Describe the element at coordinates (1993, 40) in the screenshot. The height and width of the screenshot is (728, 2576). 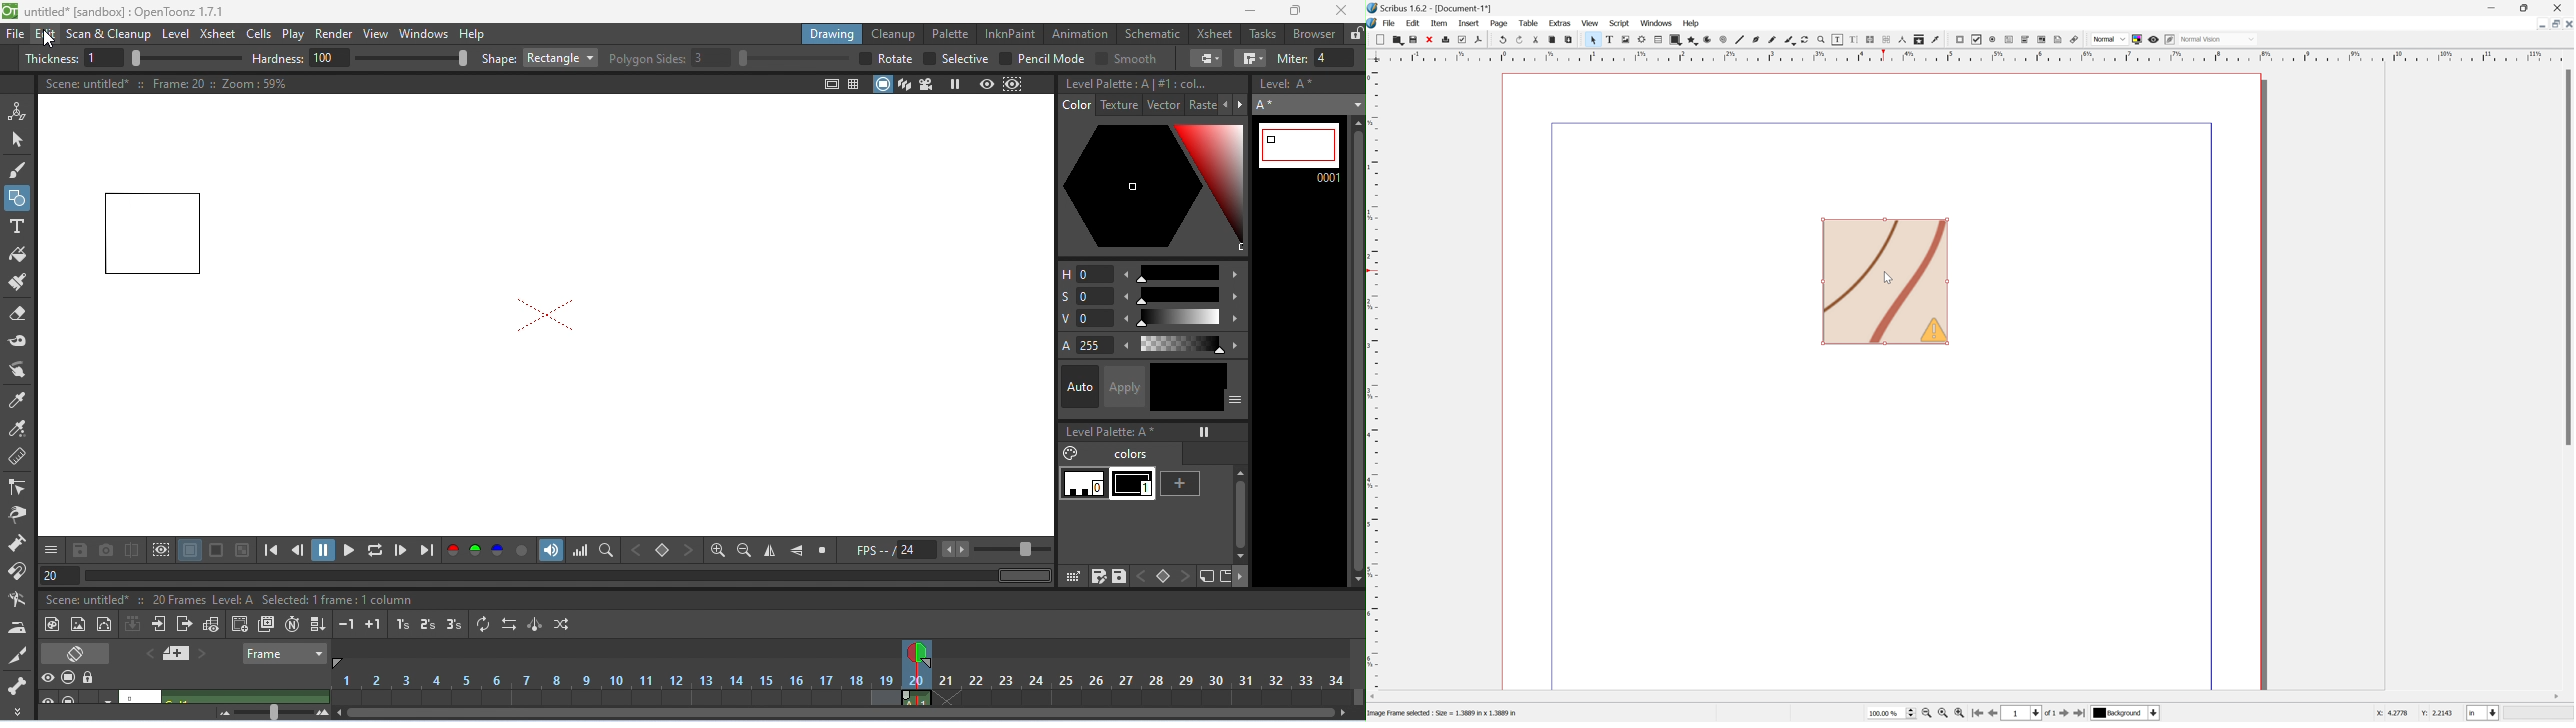
I see `PDF radio button` at that location.